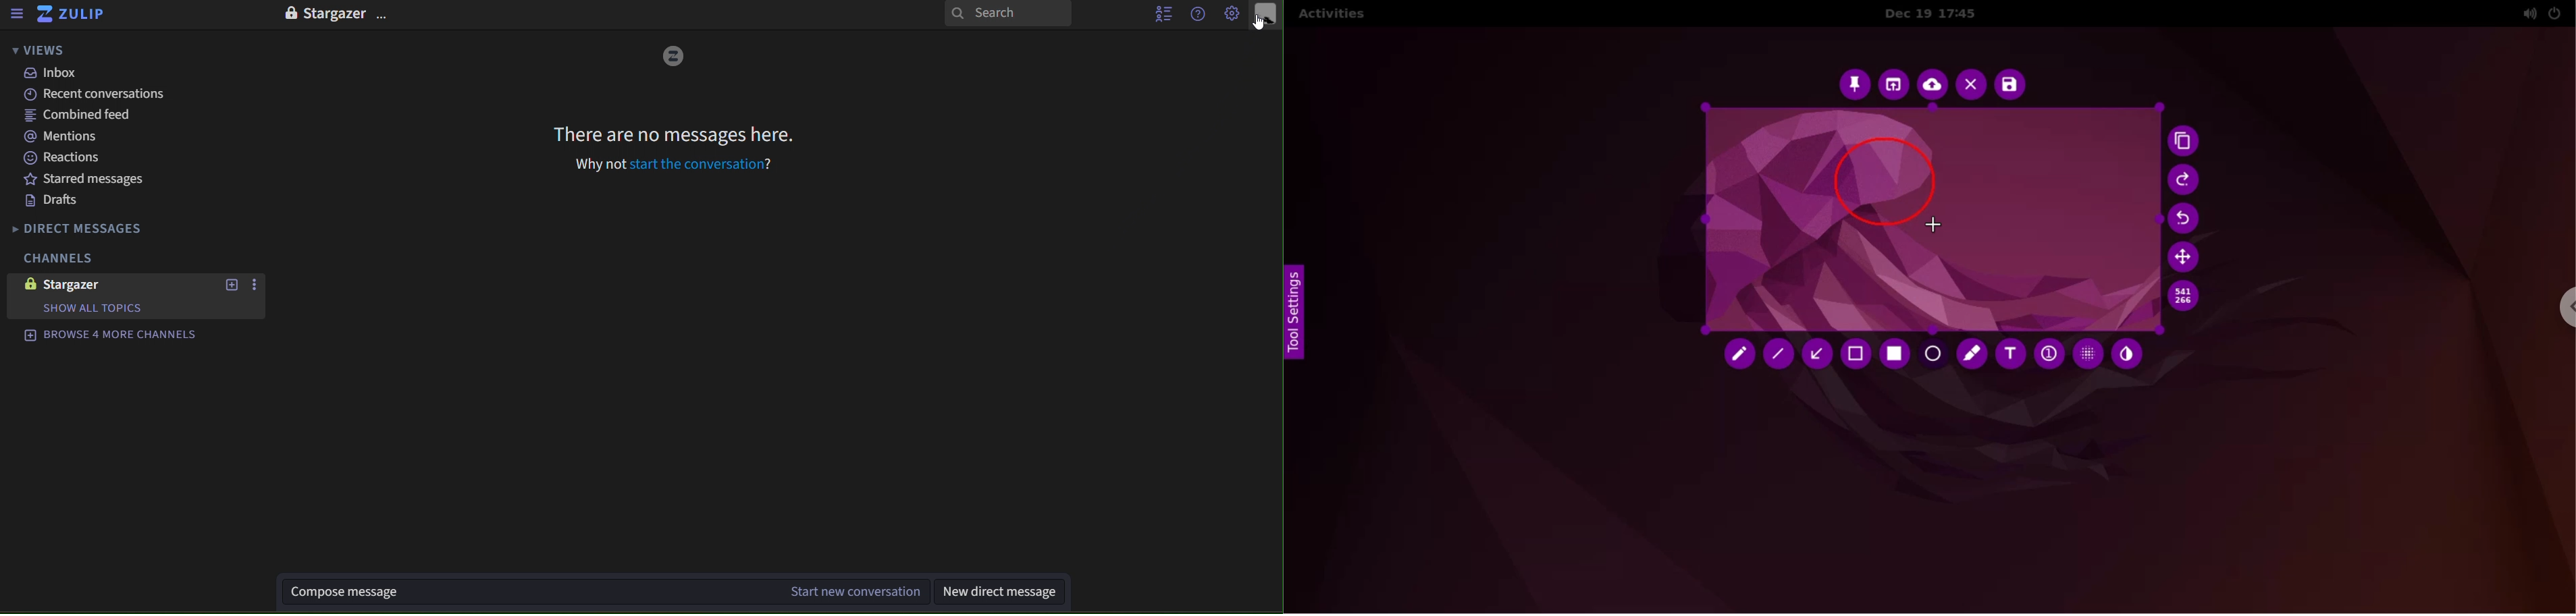 The image size is (2576, 616). What do you see at coordinates (599, 163) in the screenshot?
I see `Why not` at bounding box center [599, 163].